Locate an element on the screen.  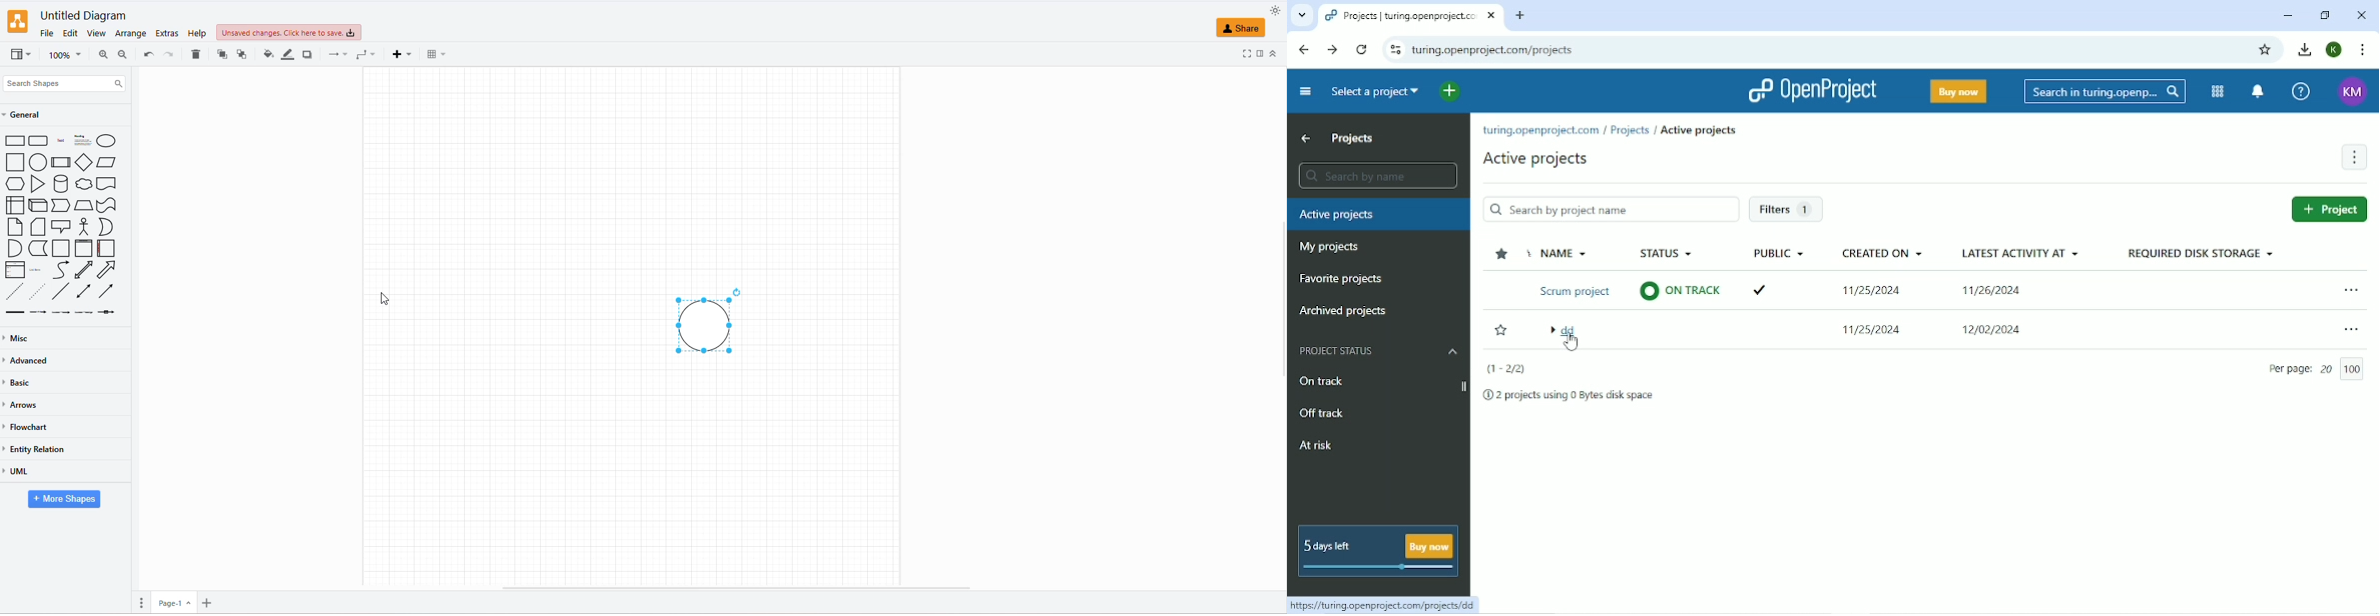
PARALLELOGRAM is located at coordinates (106, 162).